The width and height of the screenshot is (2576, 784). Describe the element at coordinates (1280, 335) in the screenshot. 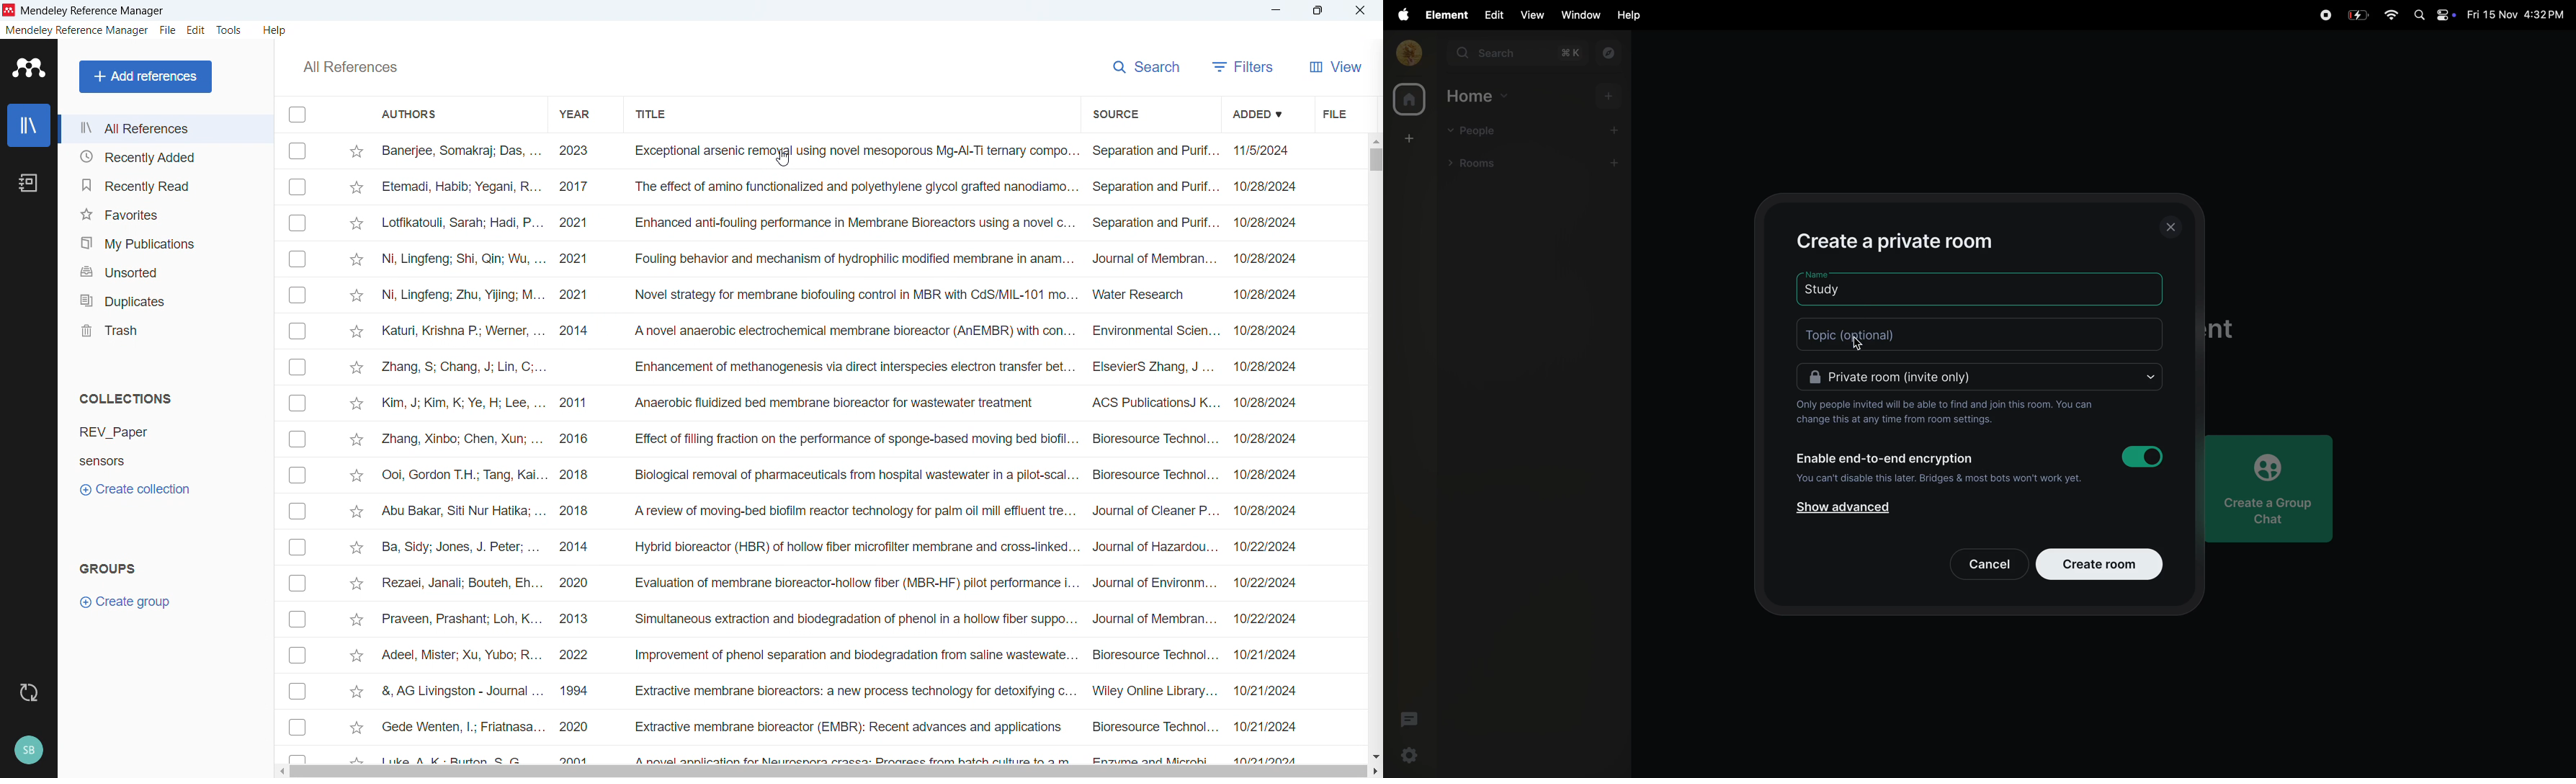

I see `10/28/2024` at that location.